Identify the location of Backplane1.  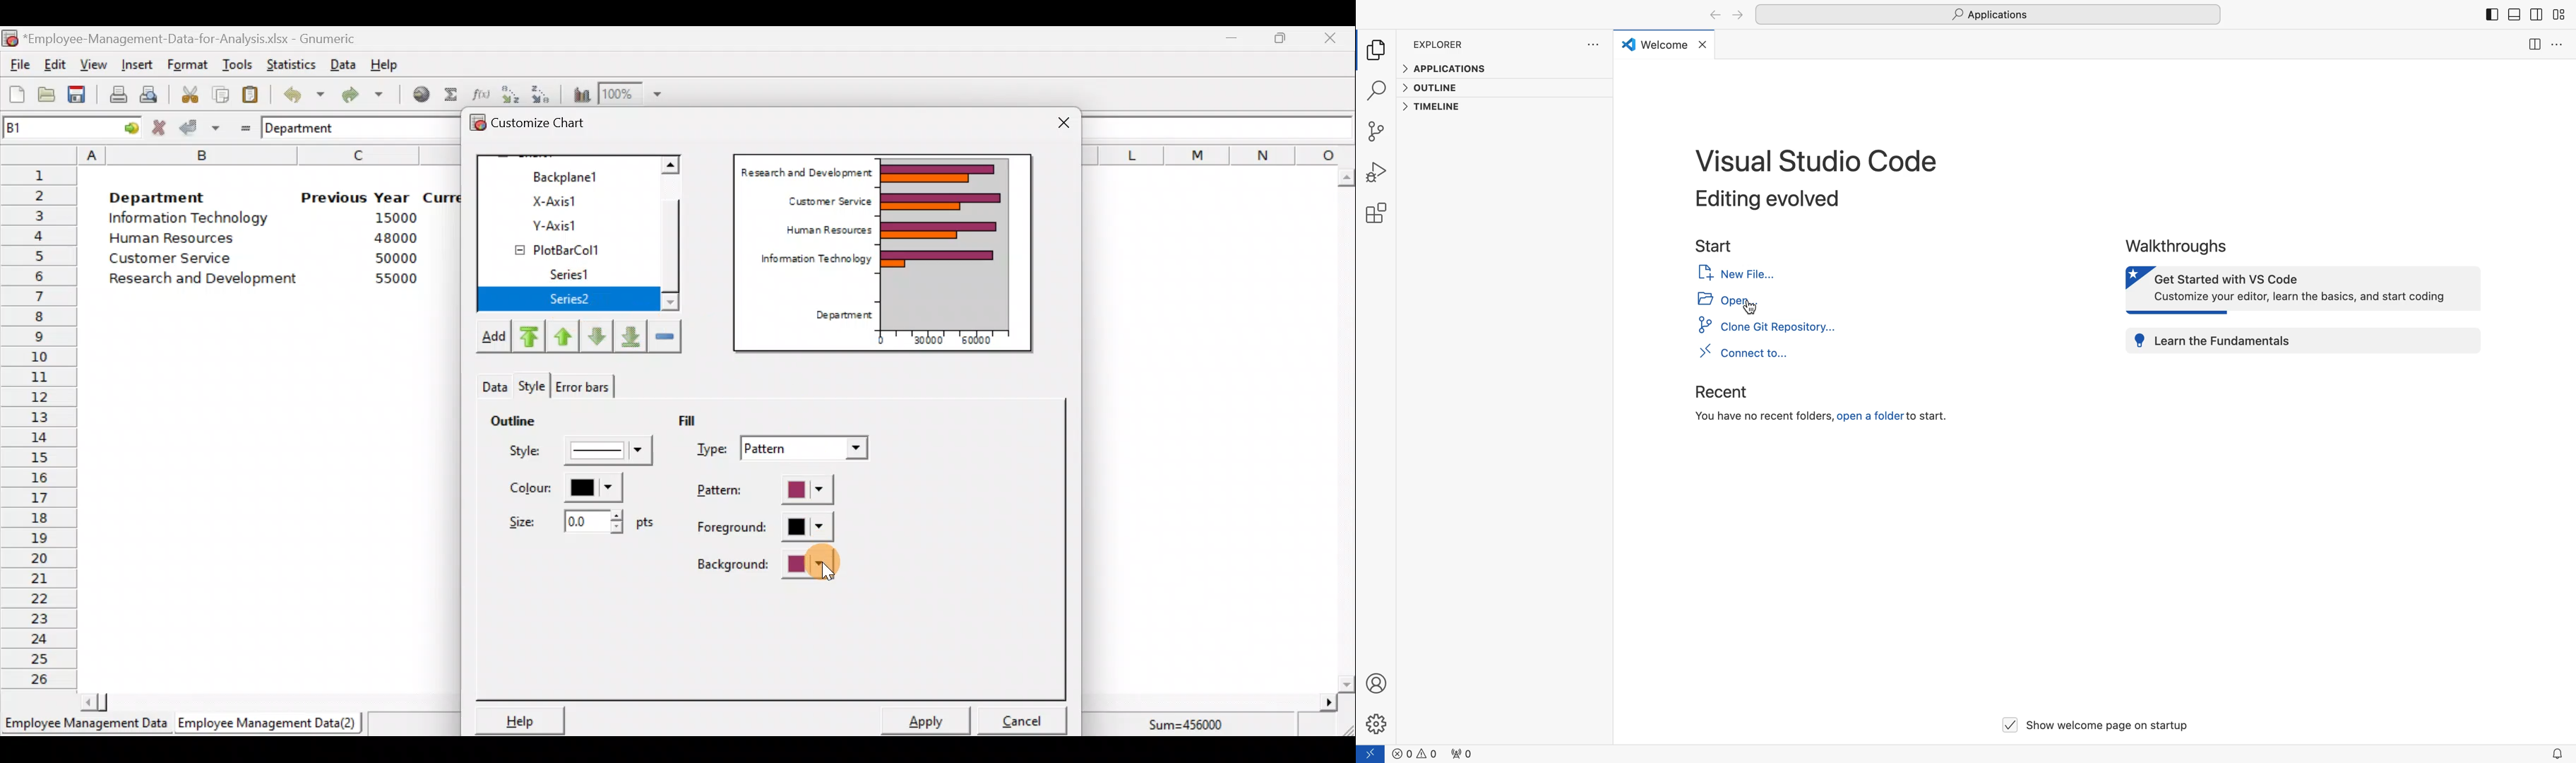
(571, 175).